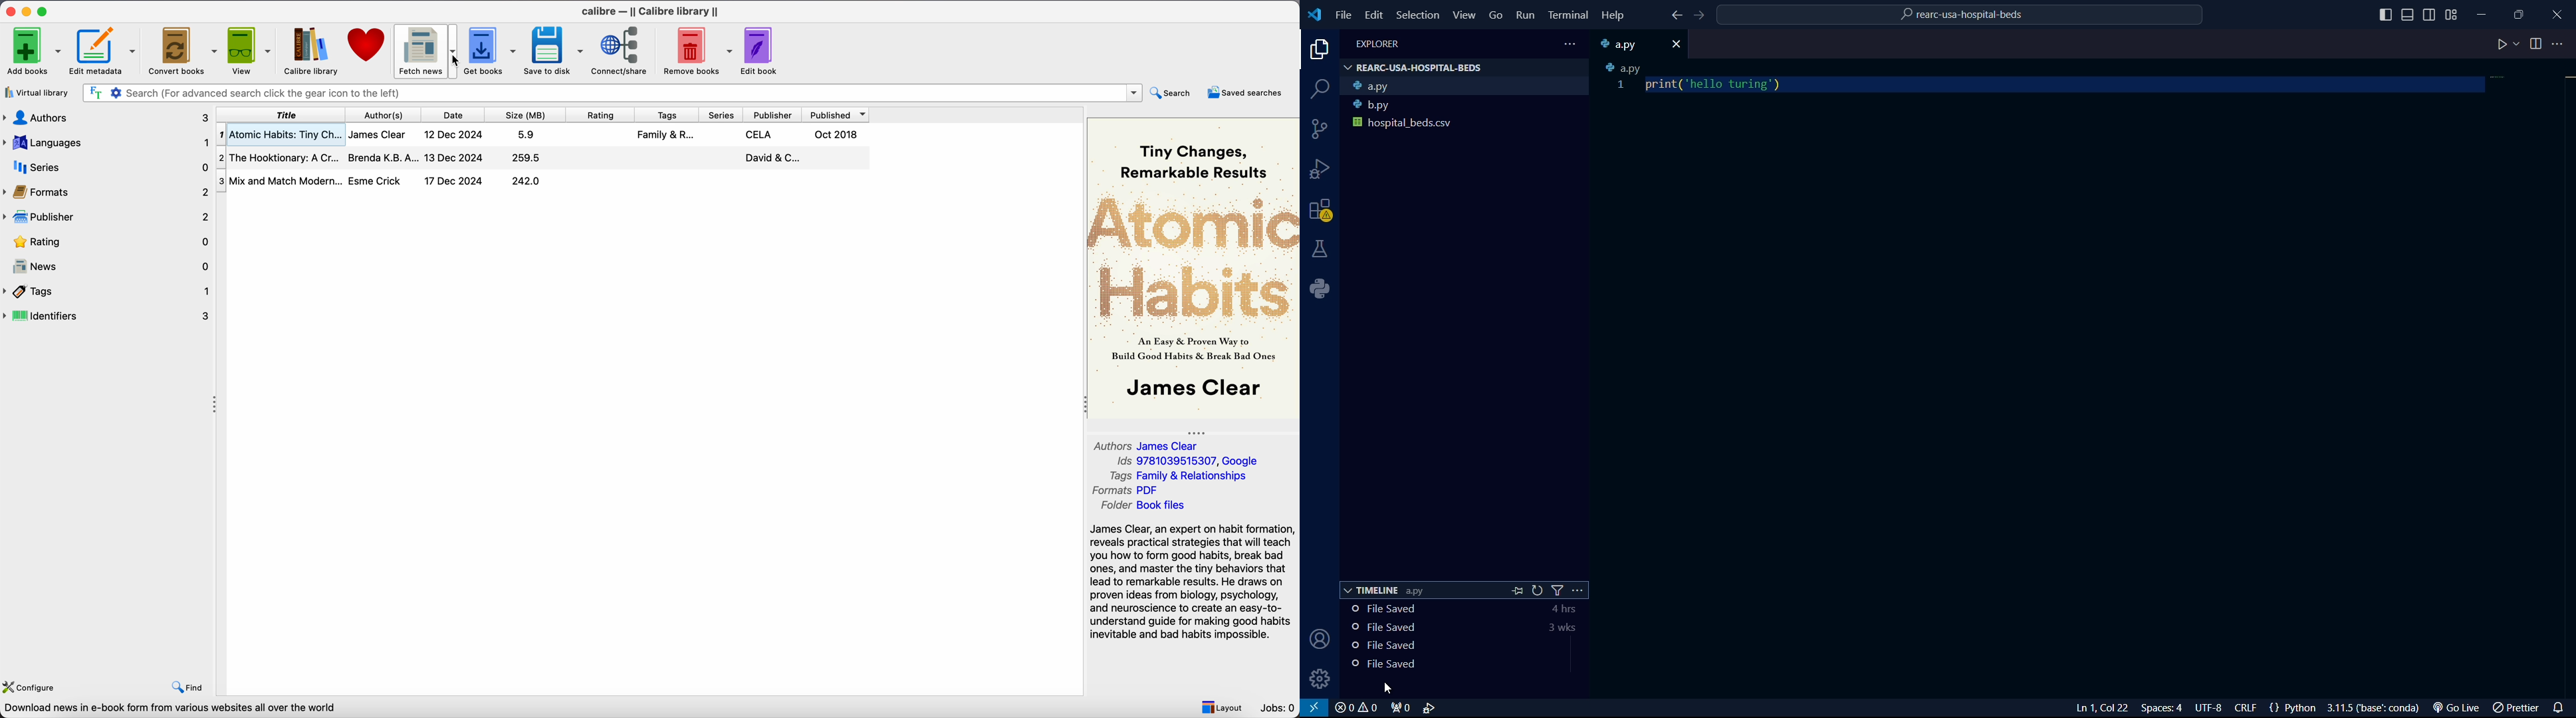 The image size is (2576, 728). I want to click on title, so click(282, 115).